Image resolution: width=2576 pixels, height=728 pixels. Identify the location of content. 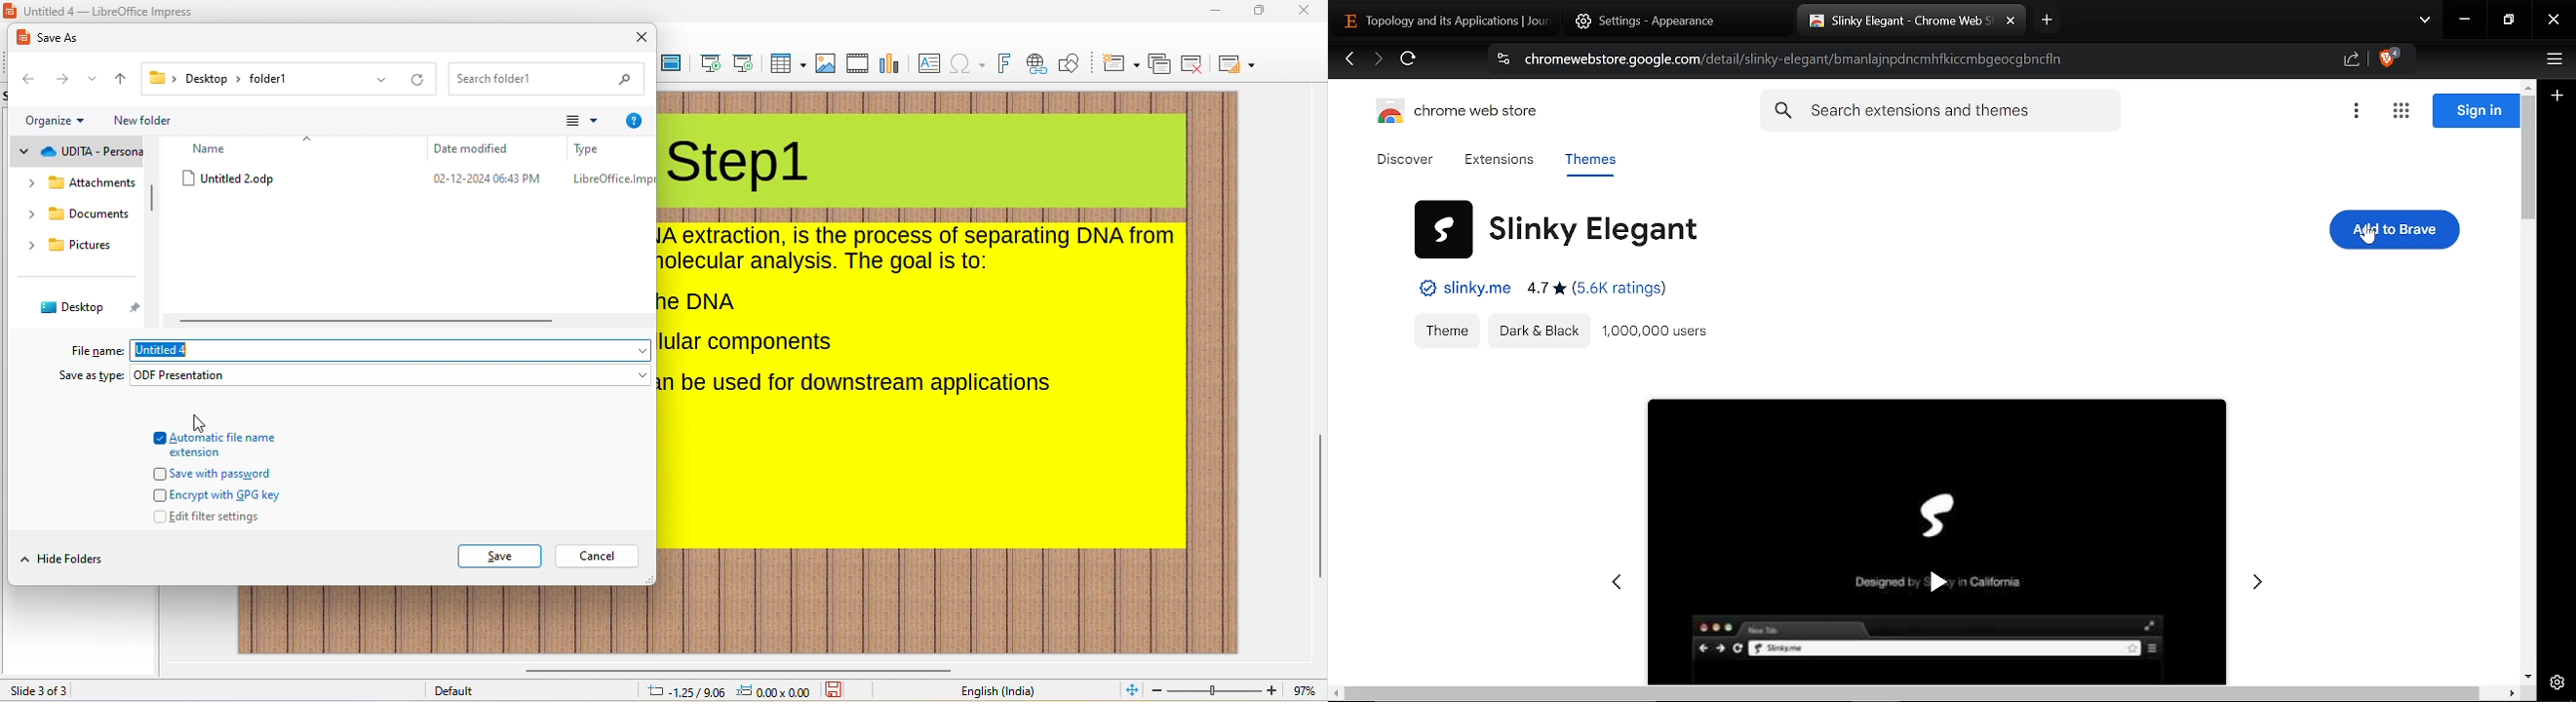
(920, 313).